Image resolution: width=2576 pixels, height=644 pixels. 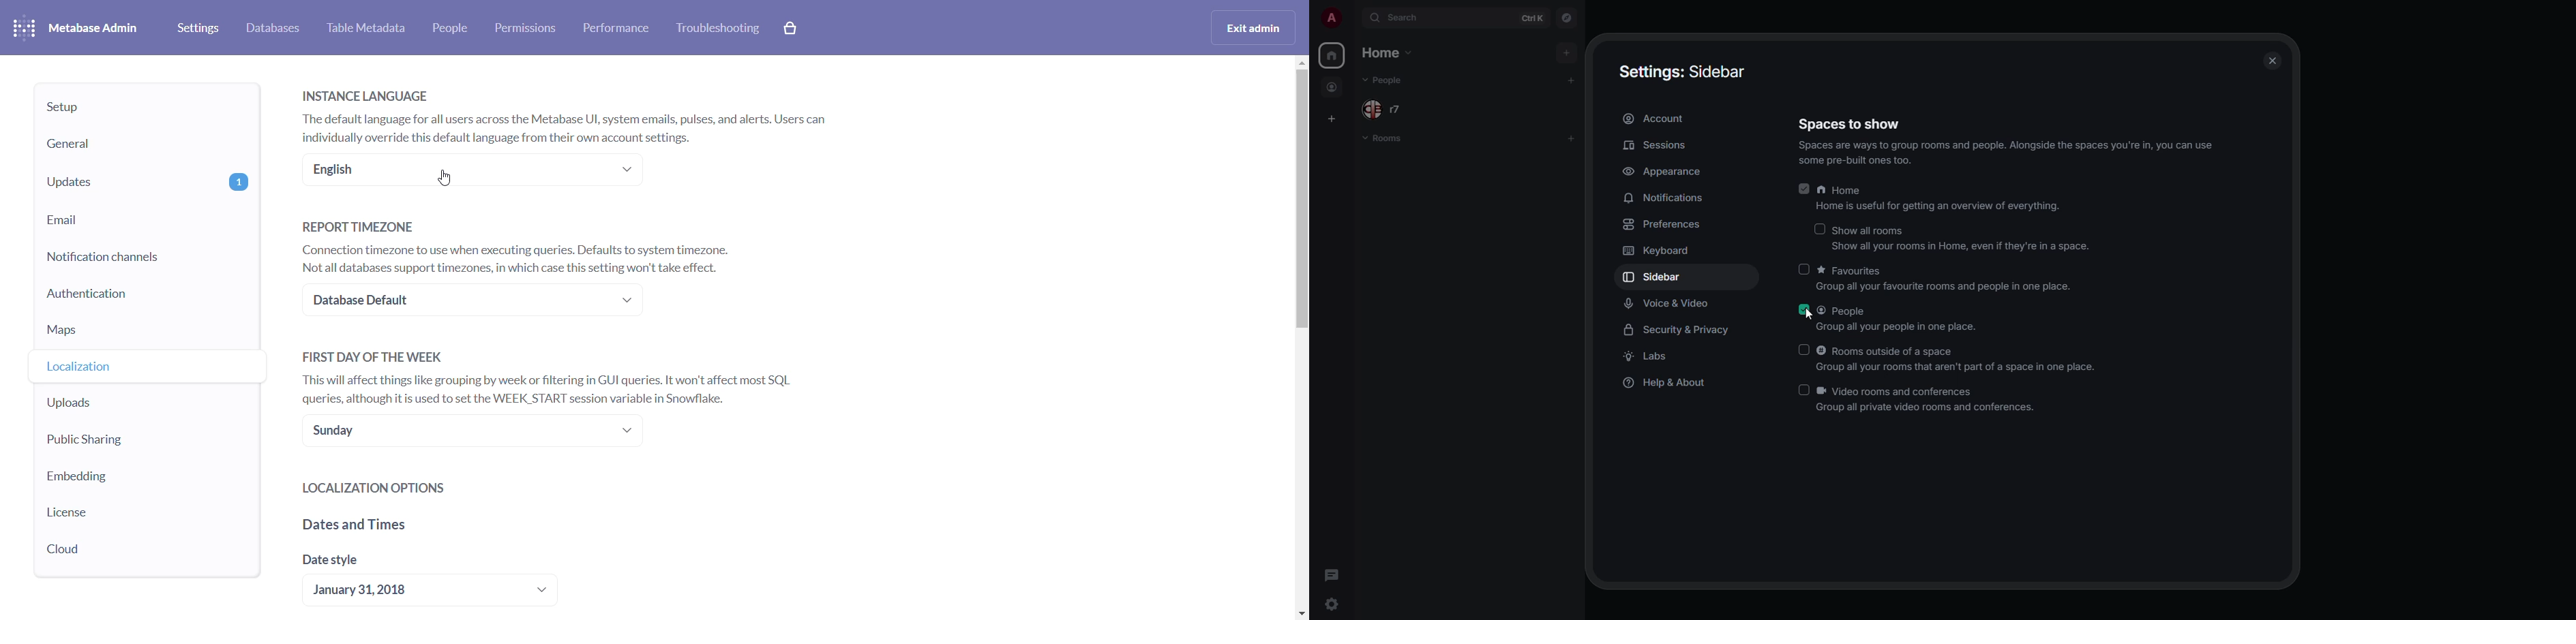 What do you see at coordinates (138, 478) in the screenshot?
I see `embedding` at bounding box center [138, 478].